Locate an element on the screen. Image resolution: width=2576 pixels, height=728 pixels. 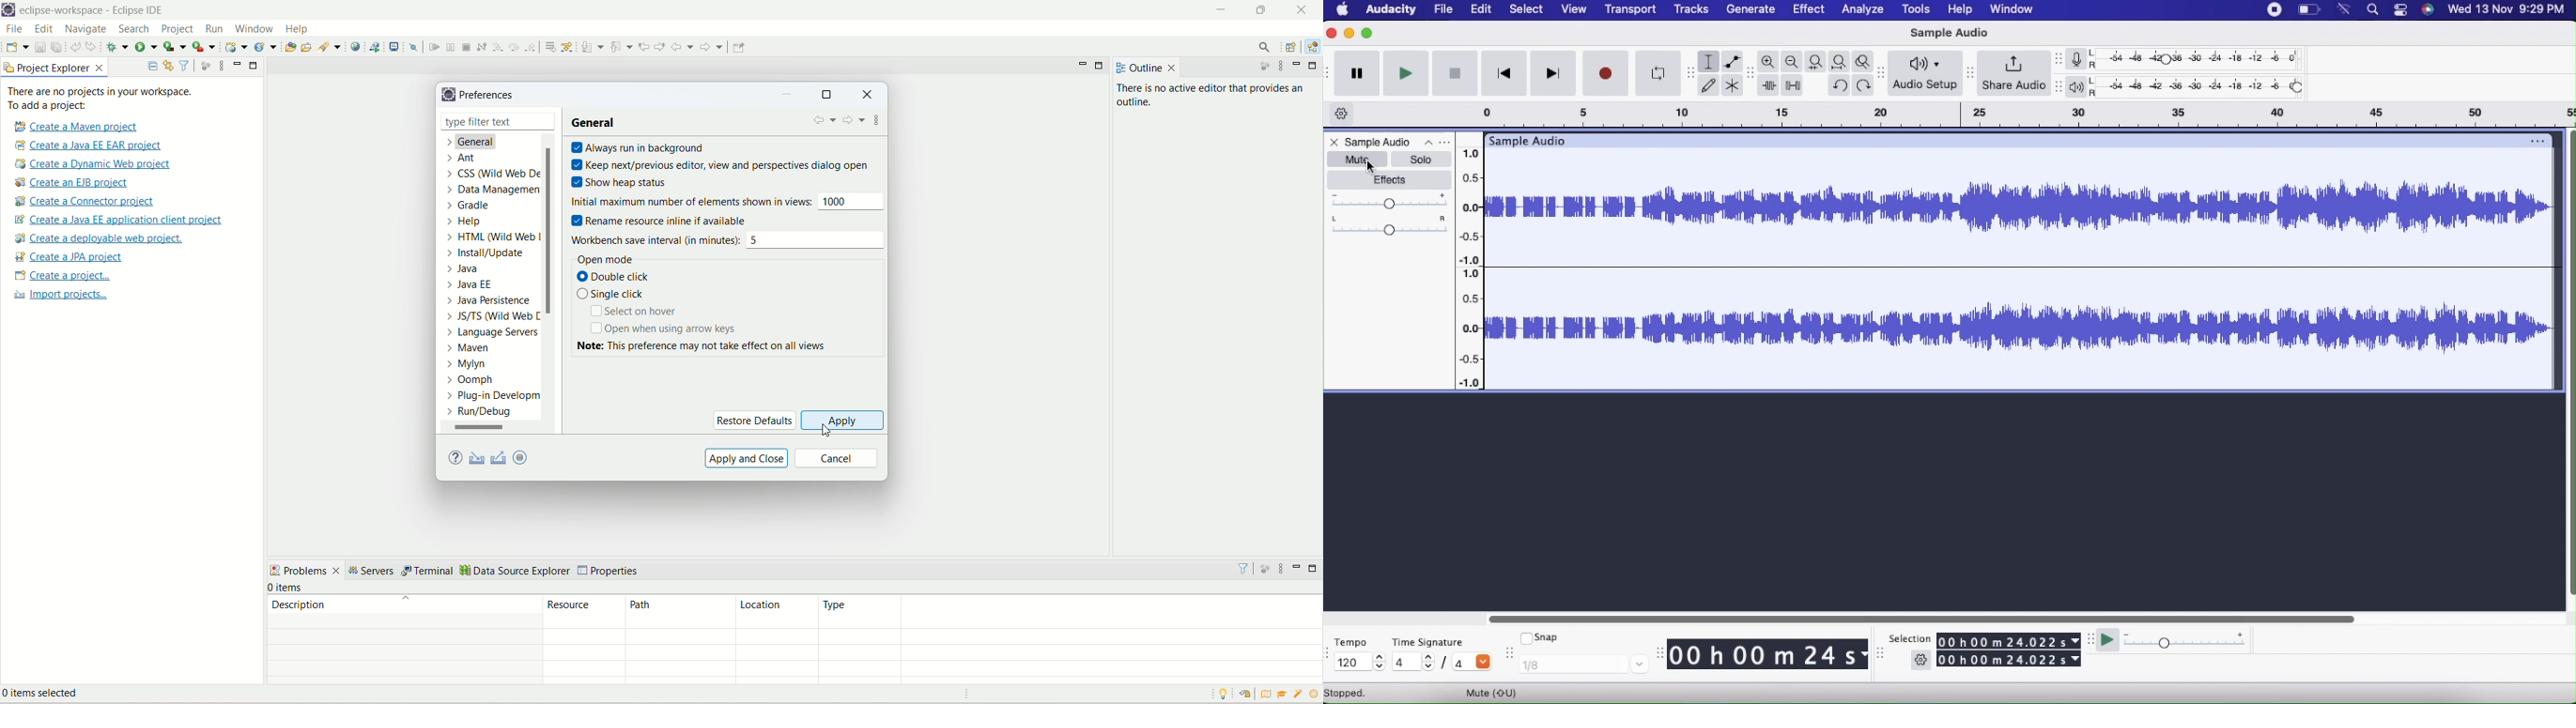
create a EJB project is located at coordinates (81, 183).